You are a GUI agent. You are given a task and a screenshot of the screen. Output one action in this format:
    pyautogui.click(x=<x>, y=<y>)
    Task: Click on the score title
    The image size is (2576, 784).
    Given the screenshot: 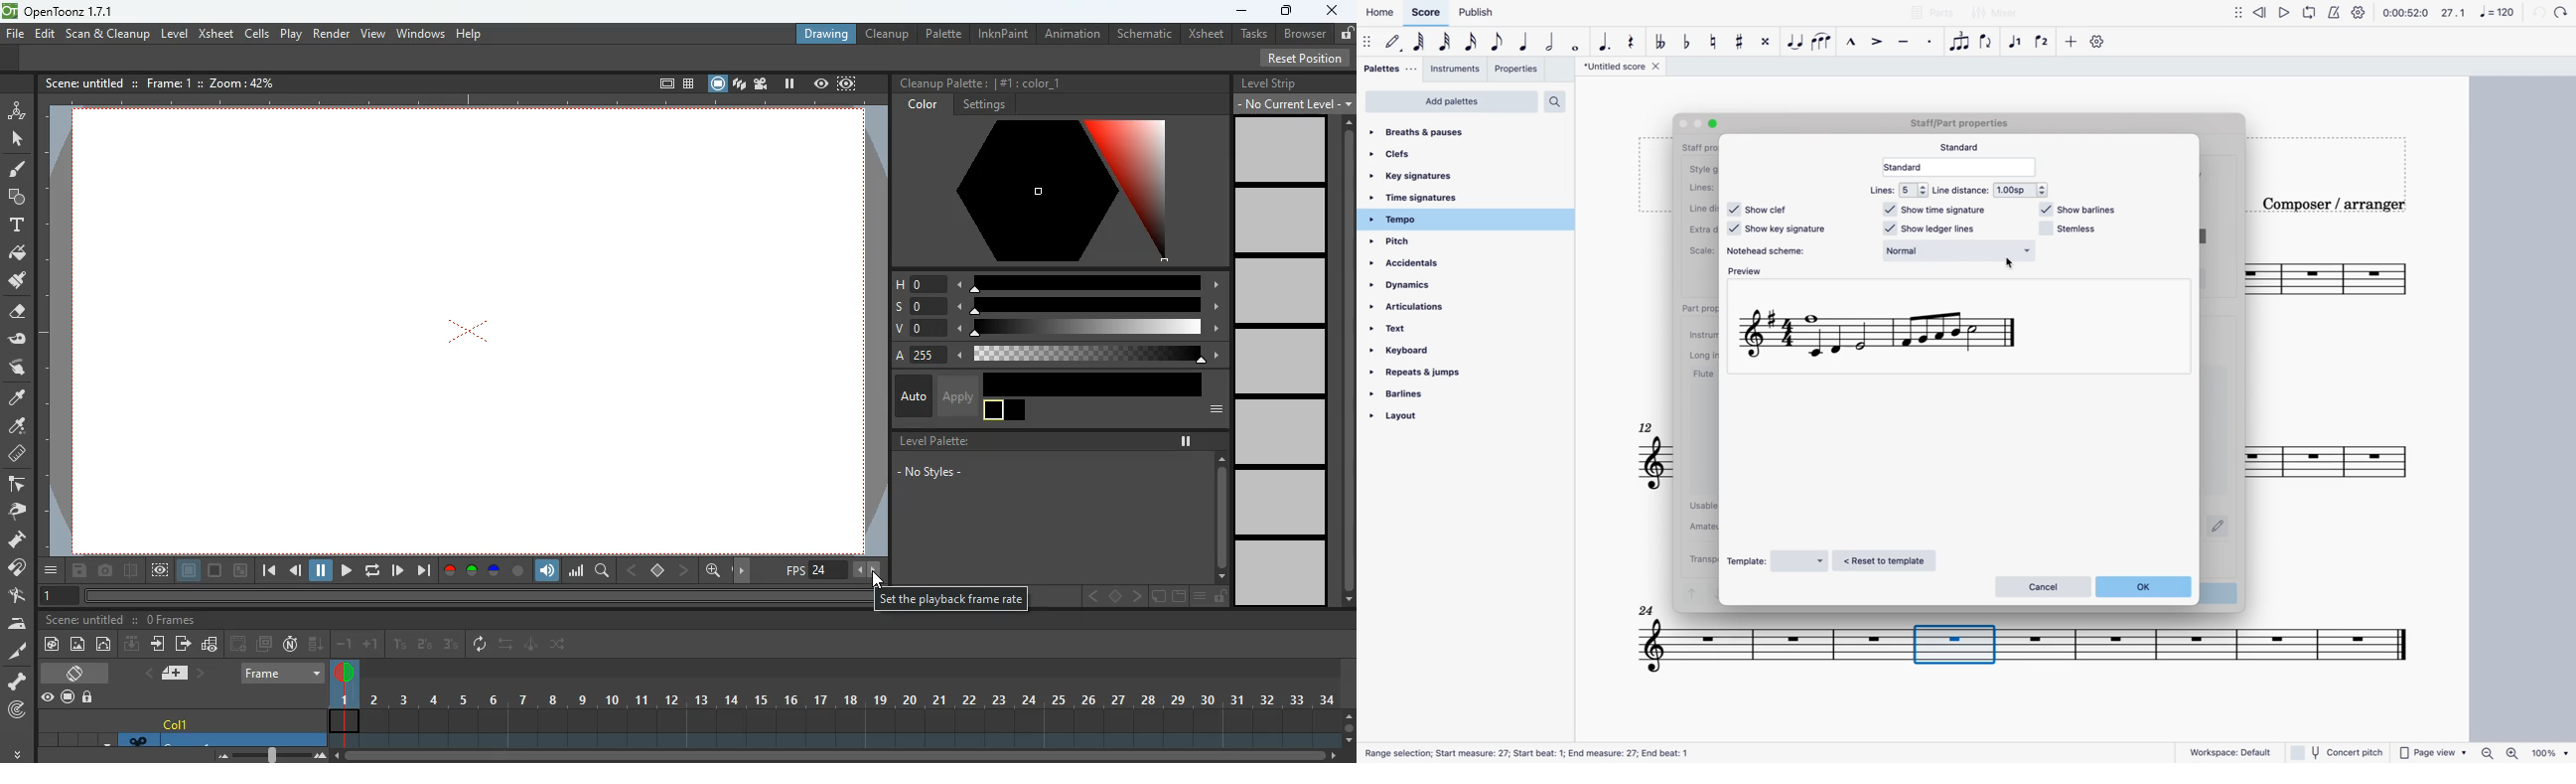 What is the action you would take?
    pyautogui.click(x=1627, y=68)
    